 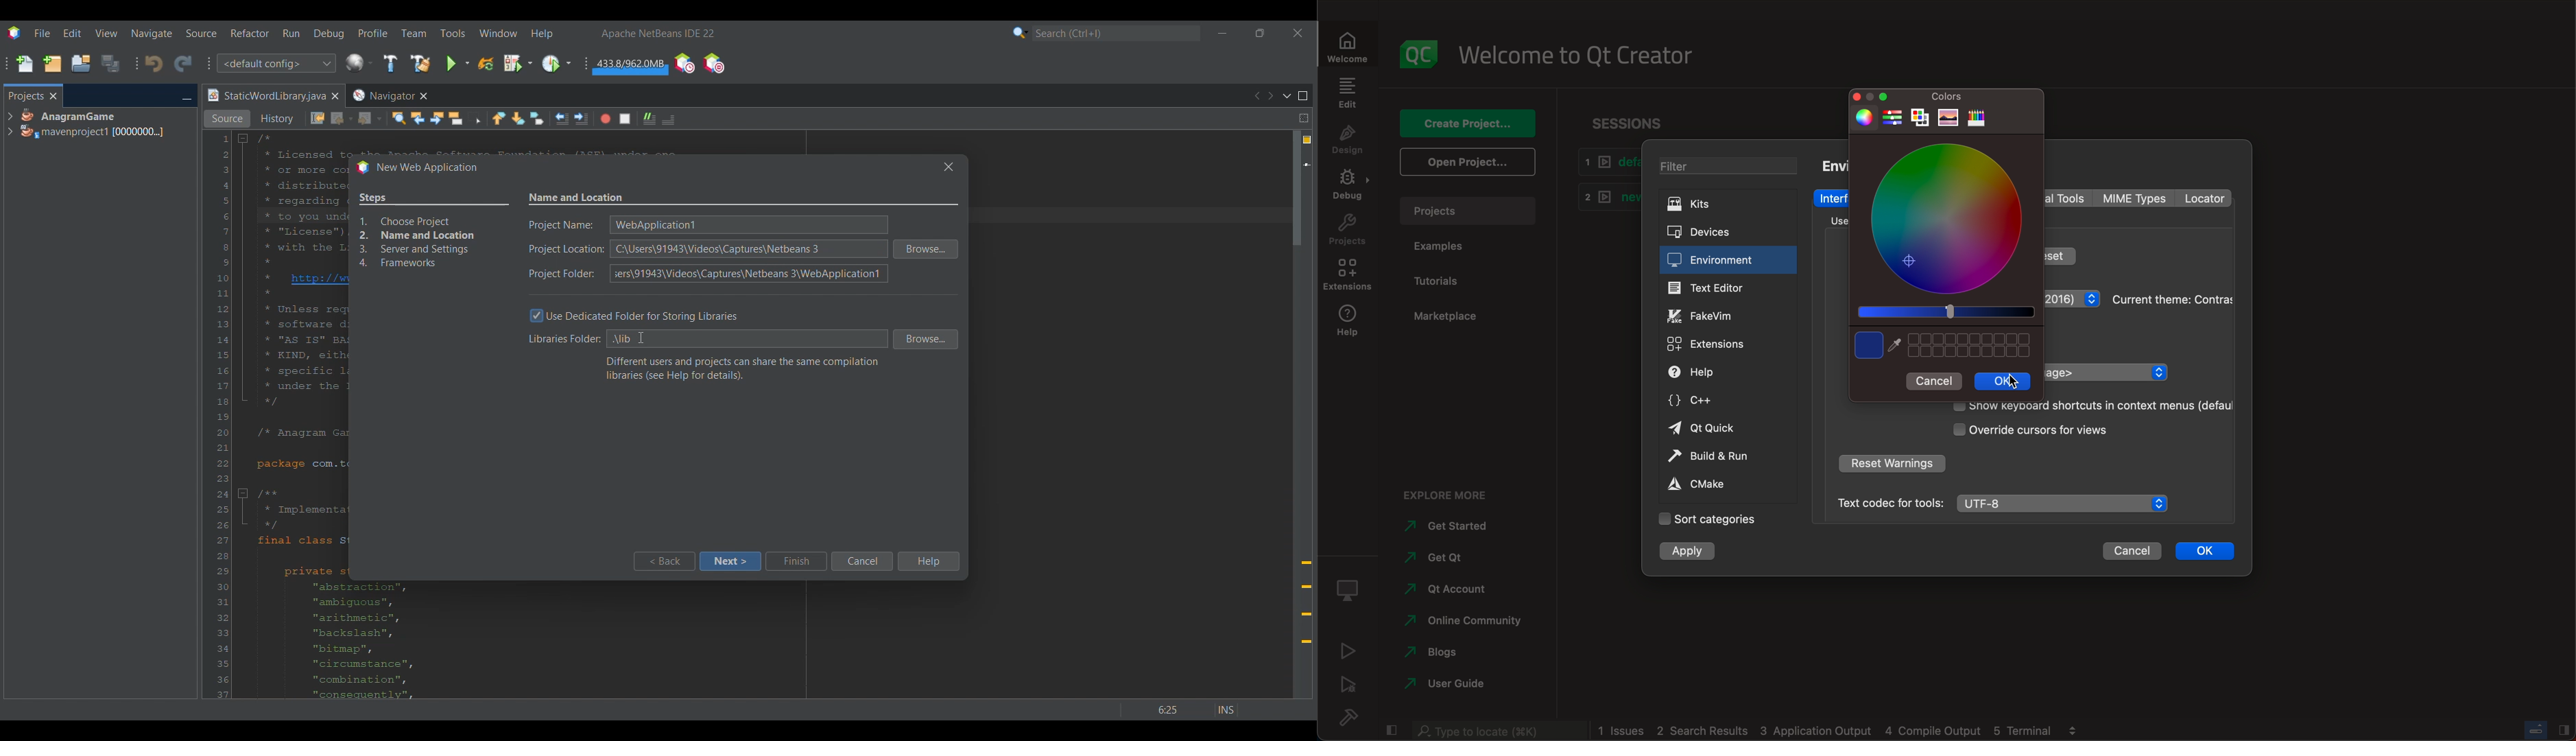 What do you see at coordinates (1350, 683) in the screenshot?
I see `run debug` at bounding box center [1350, 683].